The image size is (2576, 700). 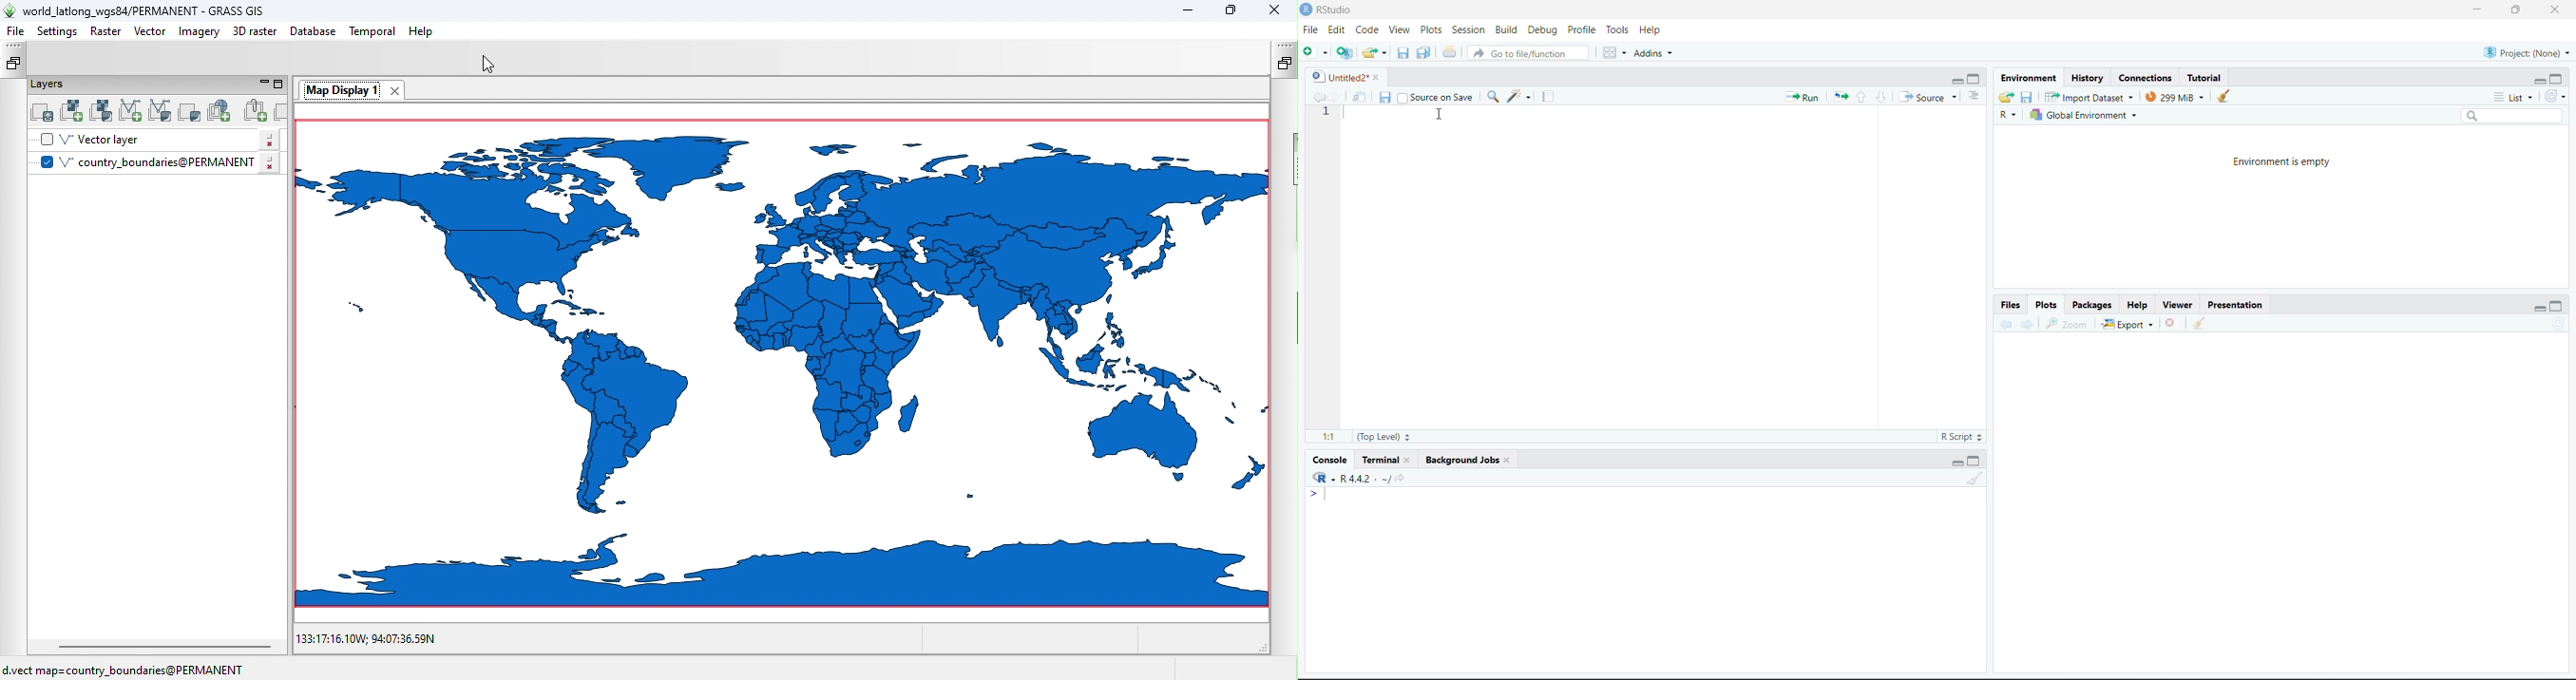 I want to click on maximize, so click(x=2518, y=9).